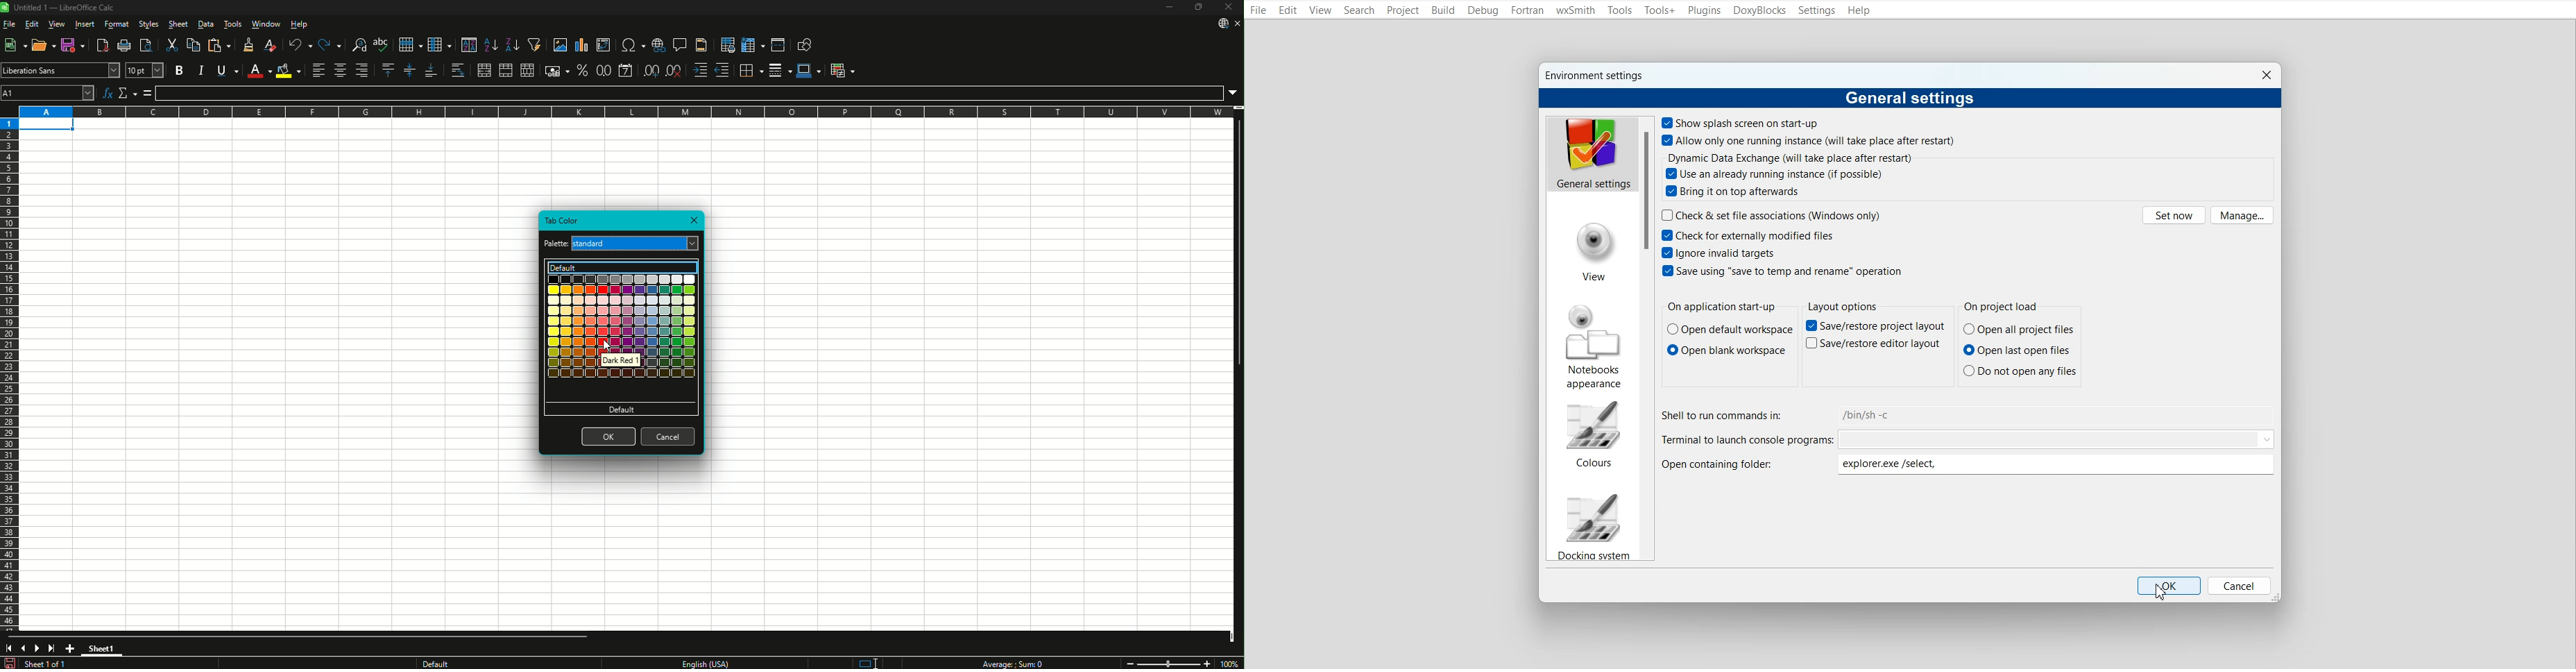 The image size is (2576, 672). Describe the element at coordinates (477, 663) in the screenshot. I see `Text` at that location.